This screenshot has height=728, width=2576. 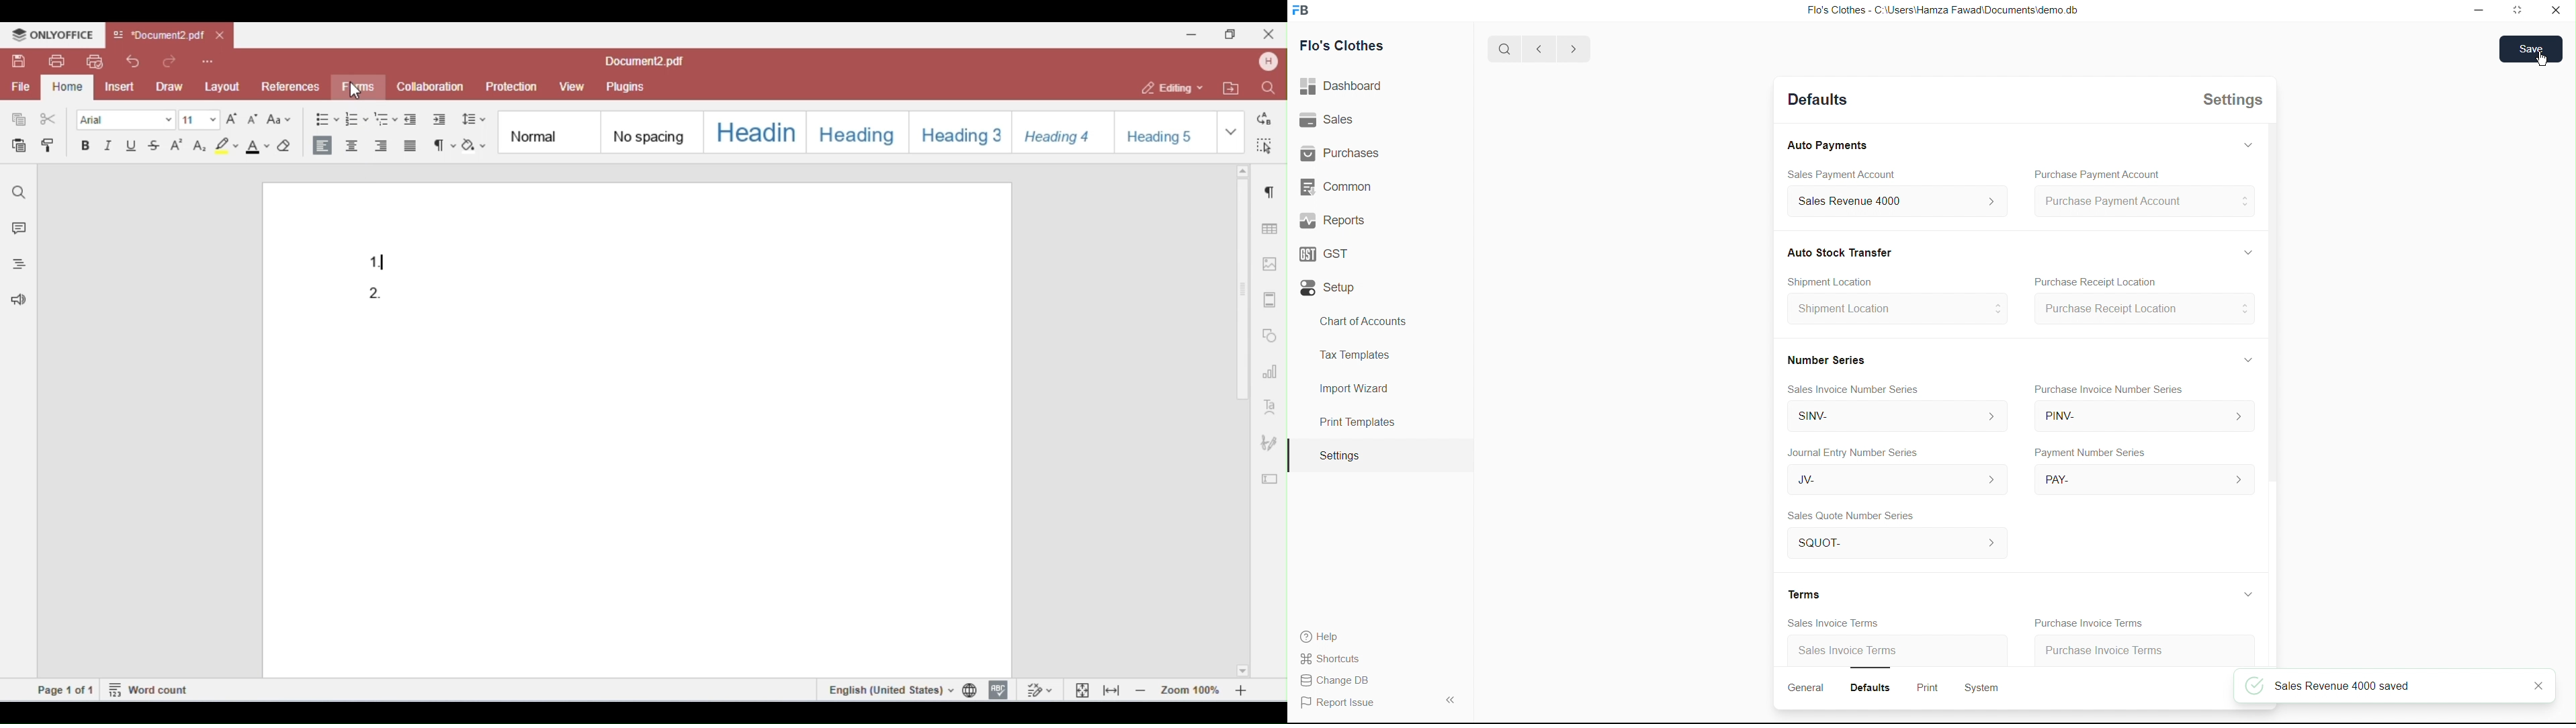 I want to click on Sales Invoice Terms, so click(x=1834, y=623).